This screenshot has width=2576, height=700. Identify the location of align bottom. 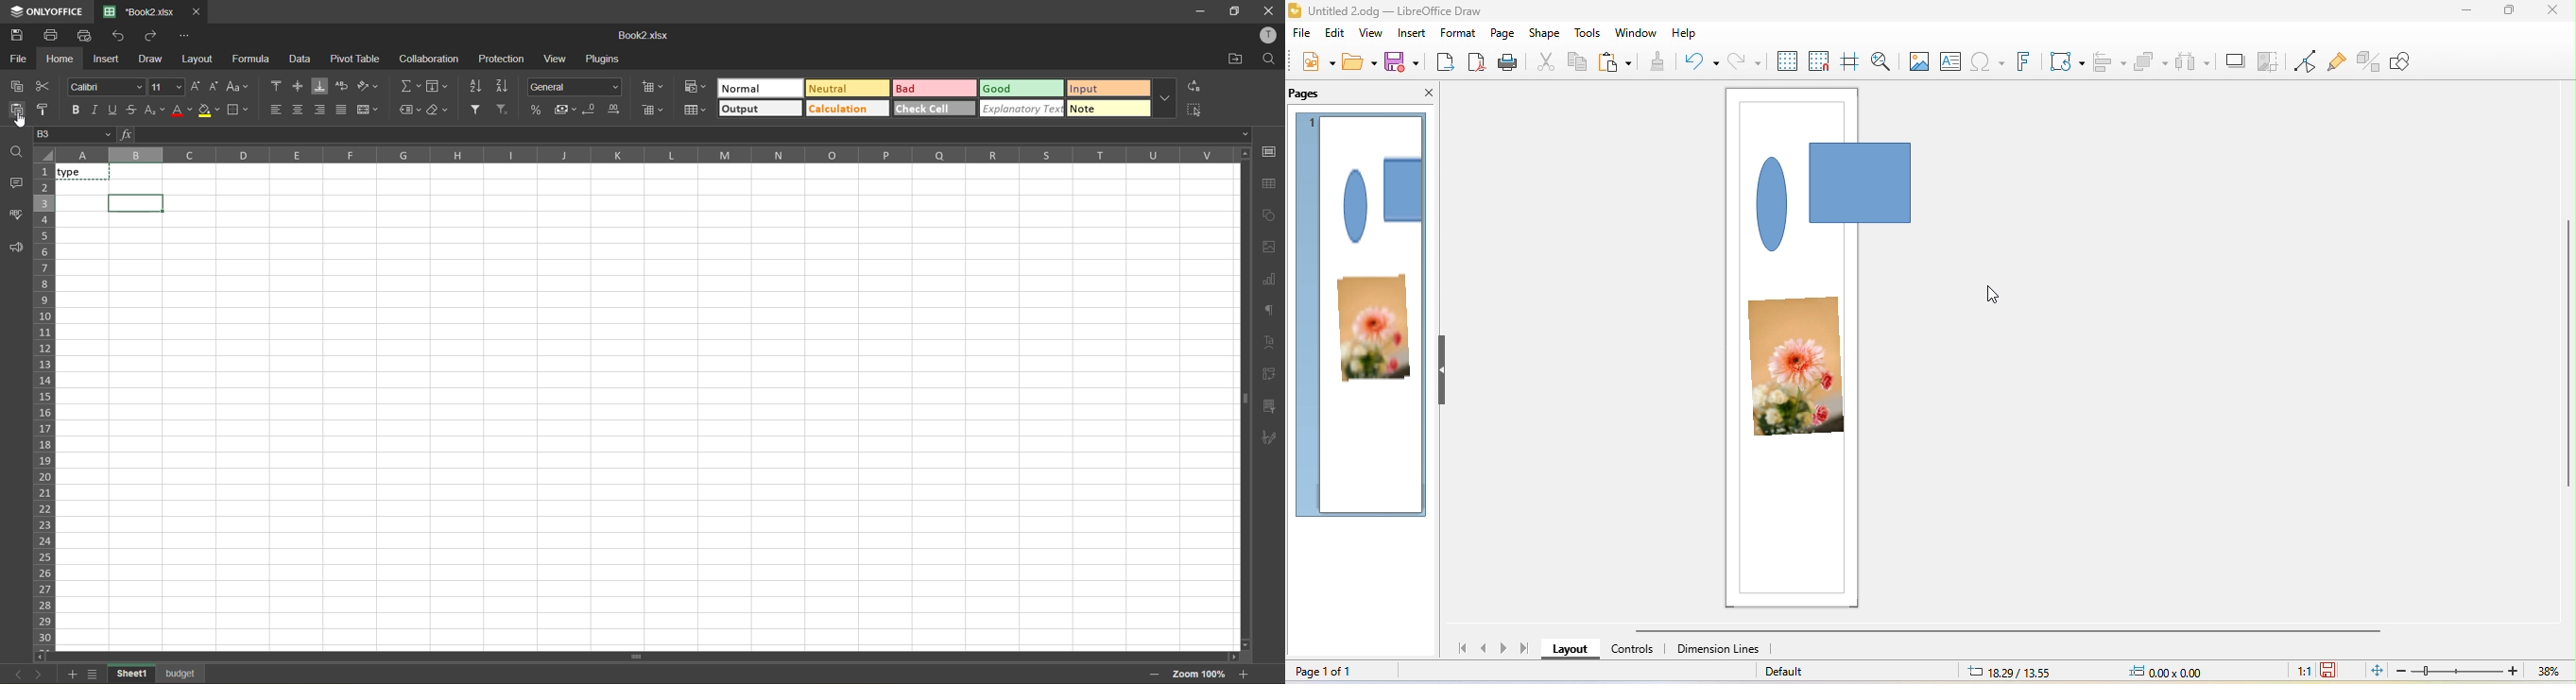
(319, 86).